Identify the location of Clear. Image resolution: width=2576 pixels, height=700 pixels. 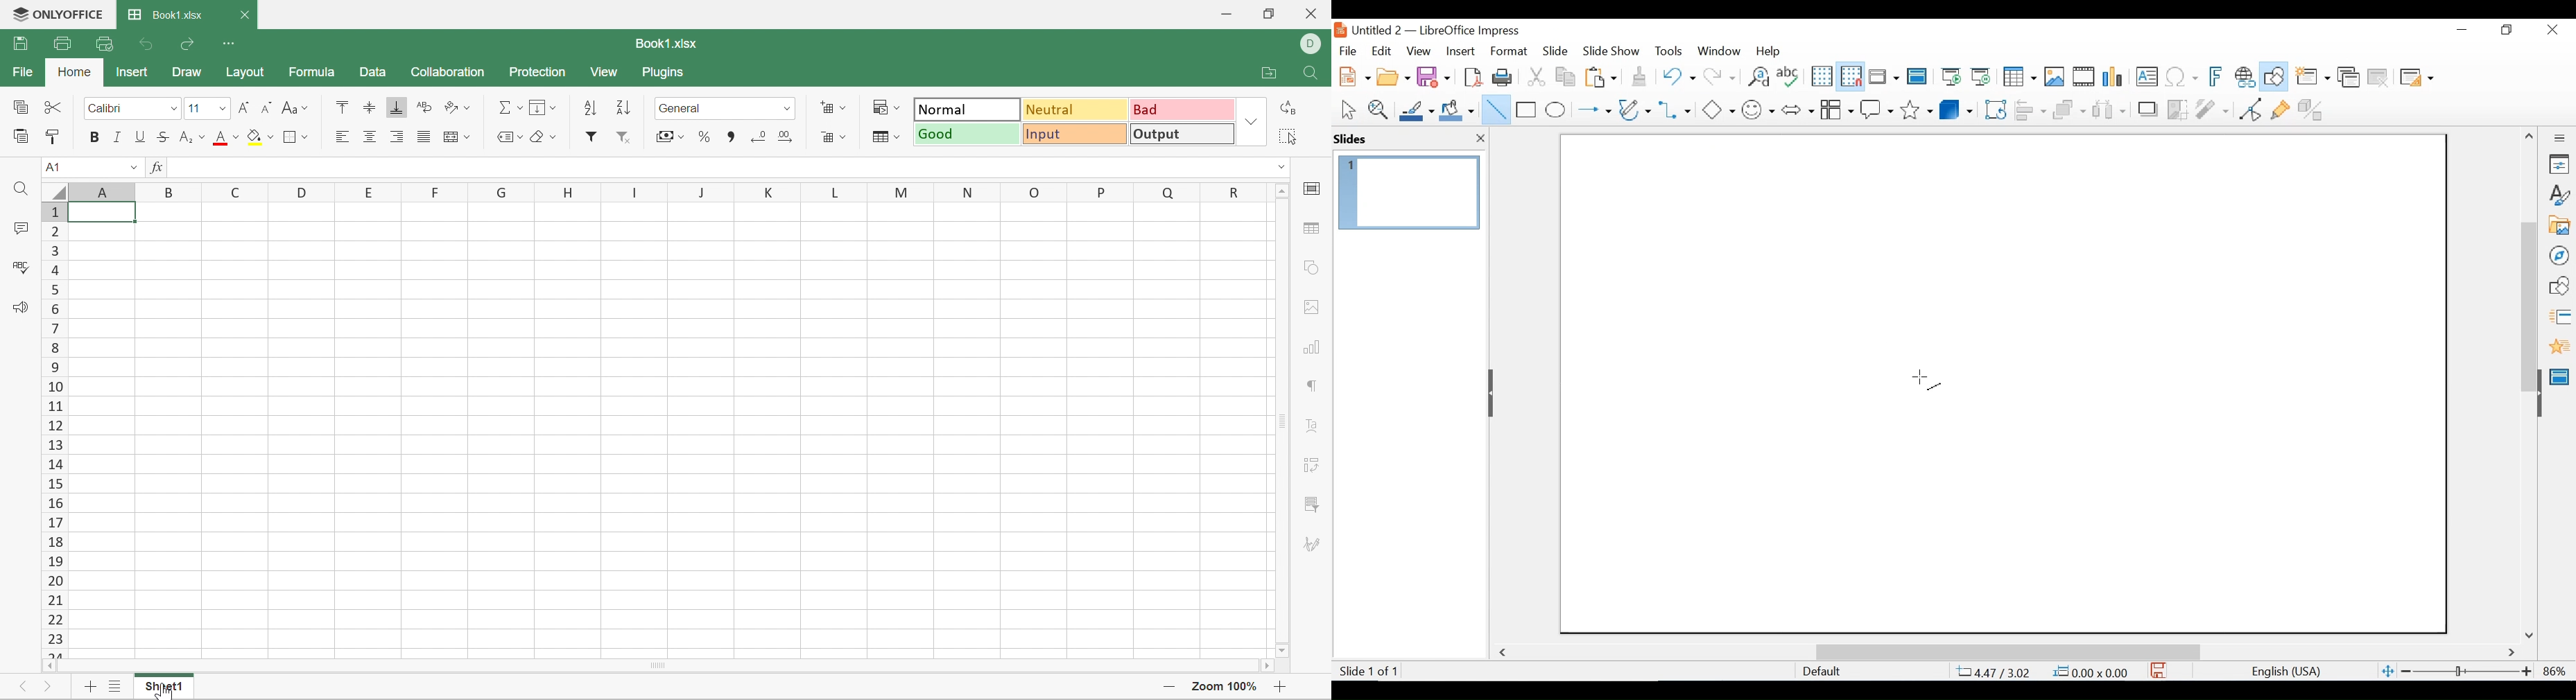
(542, 137).